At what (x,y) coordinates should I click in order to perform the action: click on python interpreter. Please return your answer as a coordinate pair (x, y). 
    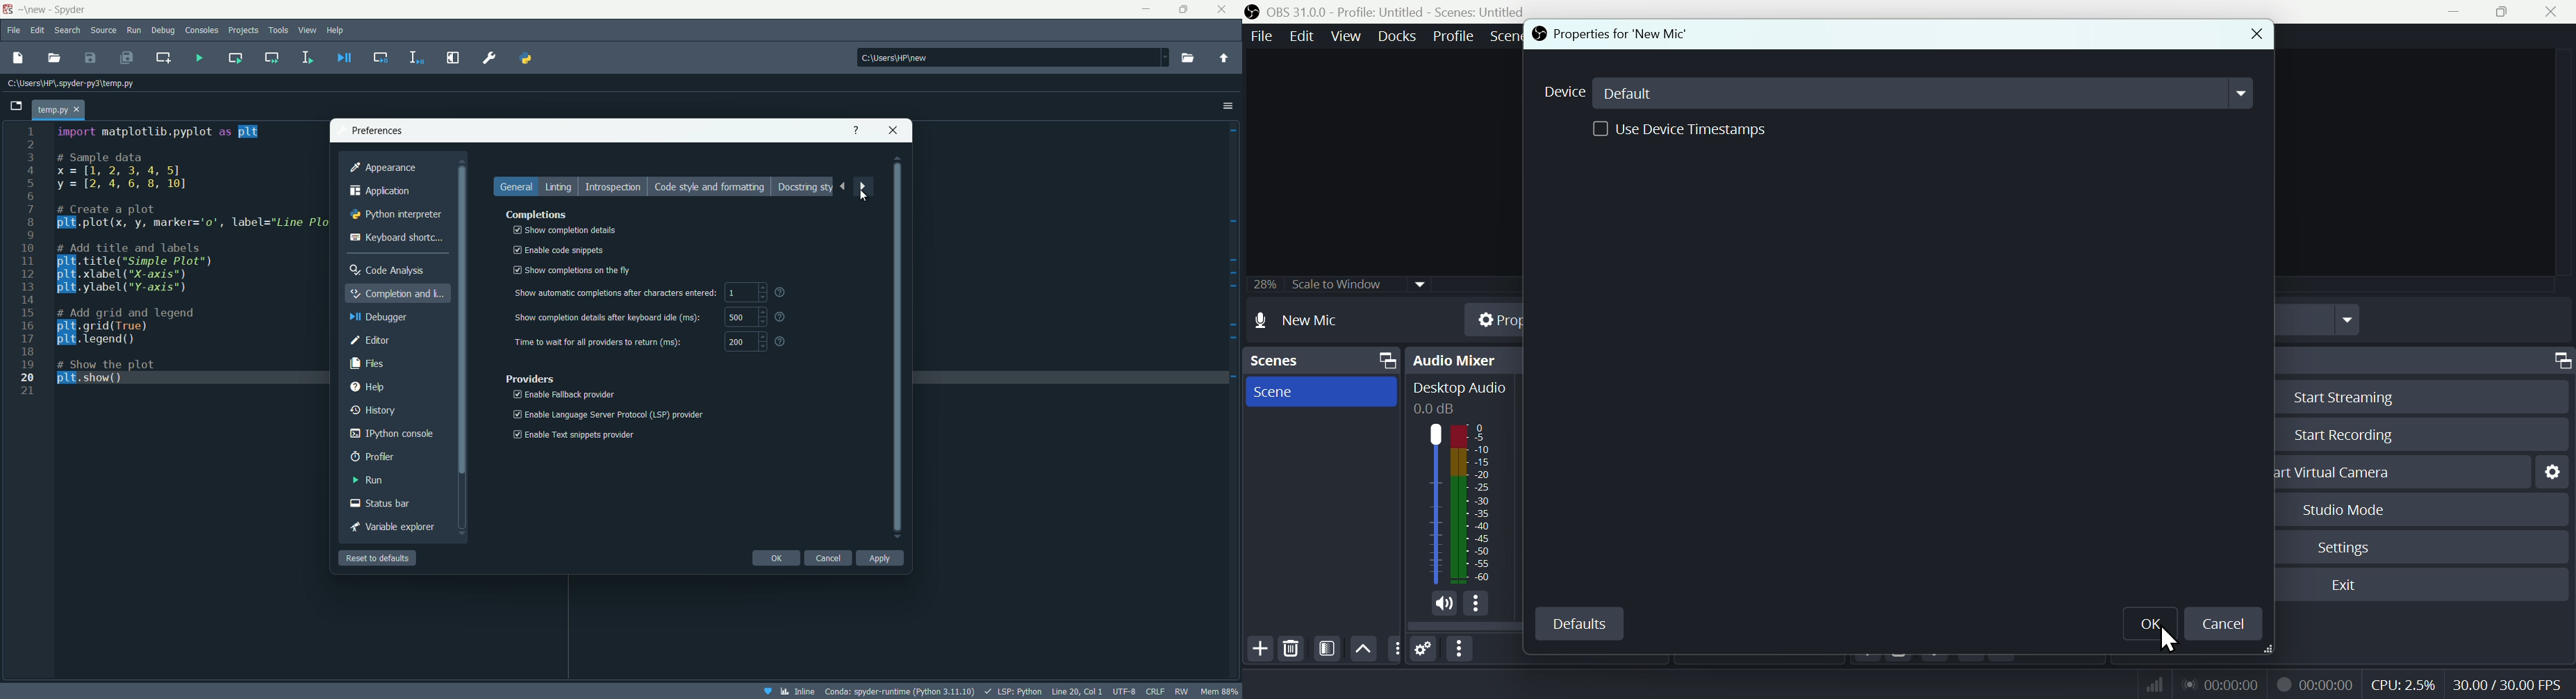
    Looking at the image, I should click on (395, 216).